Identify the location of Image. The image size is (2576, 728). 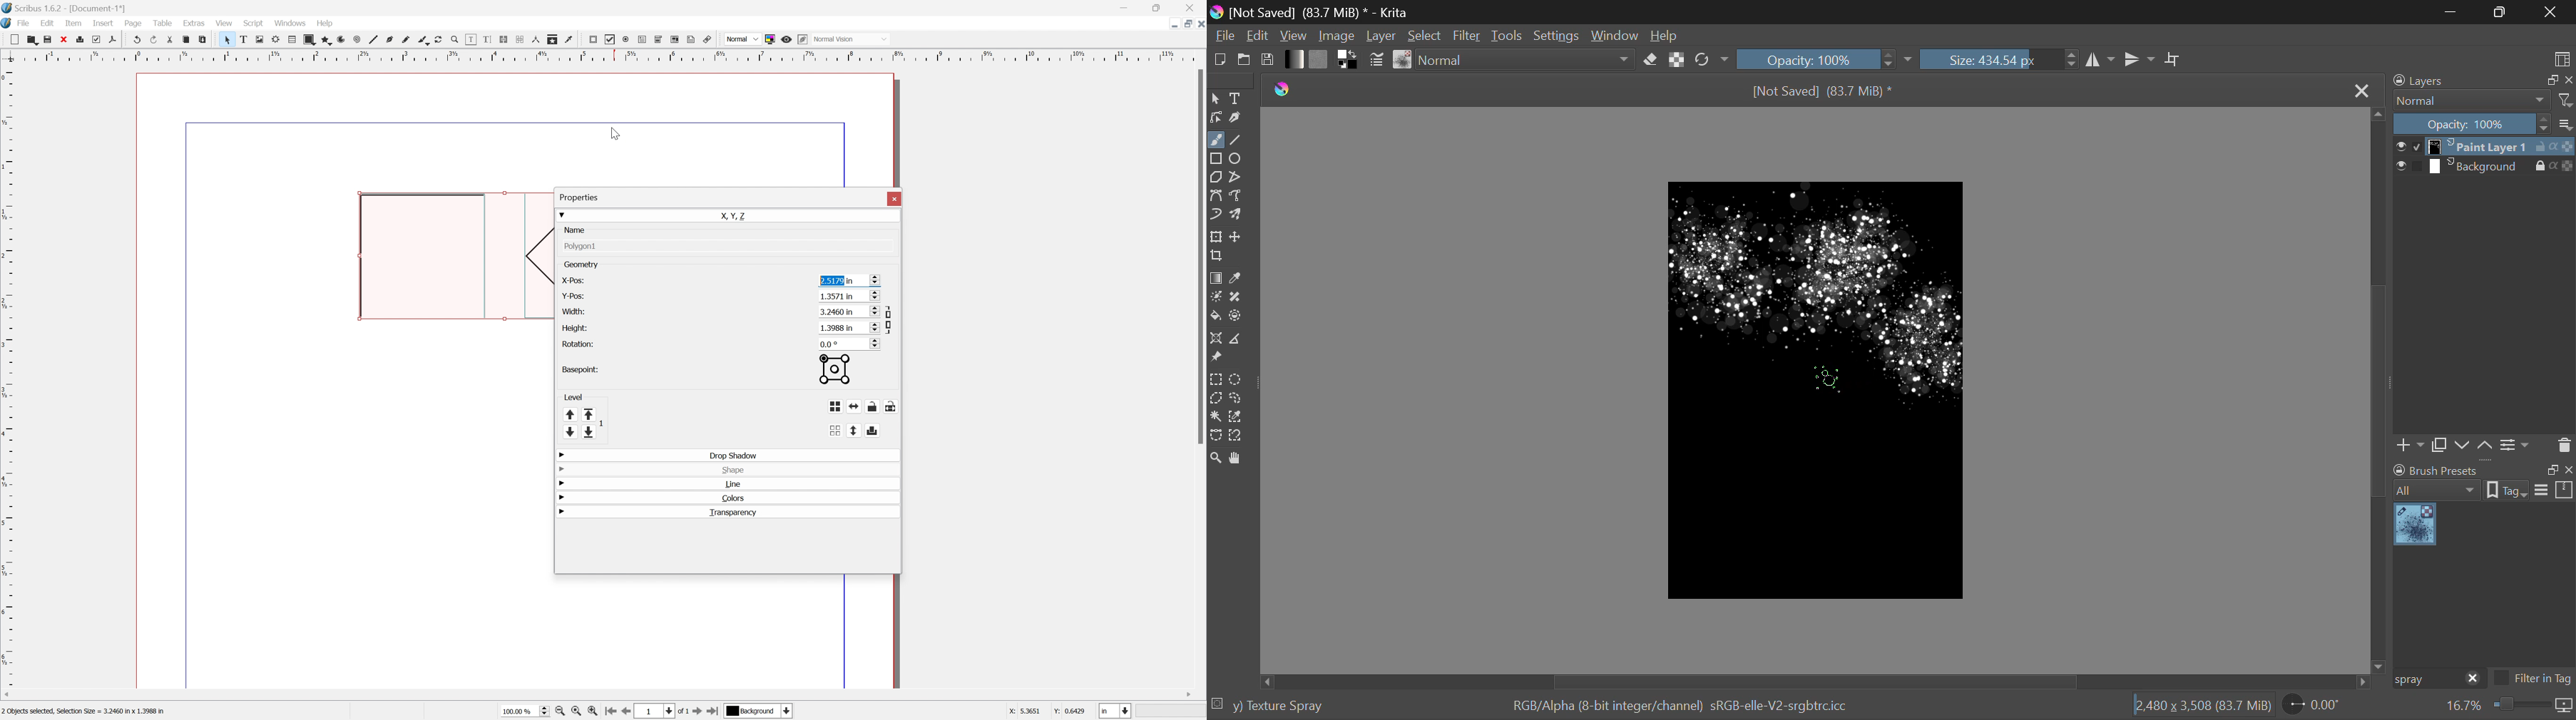
(1341, 34).